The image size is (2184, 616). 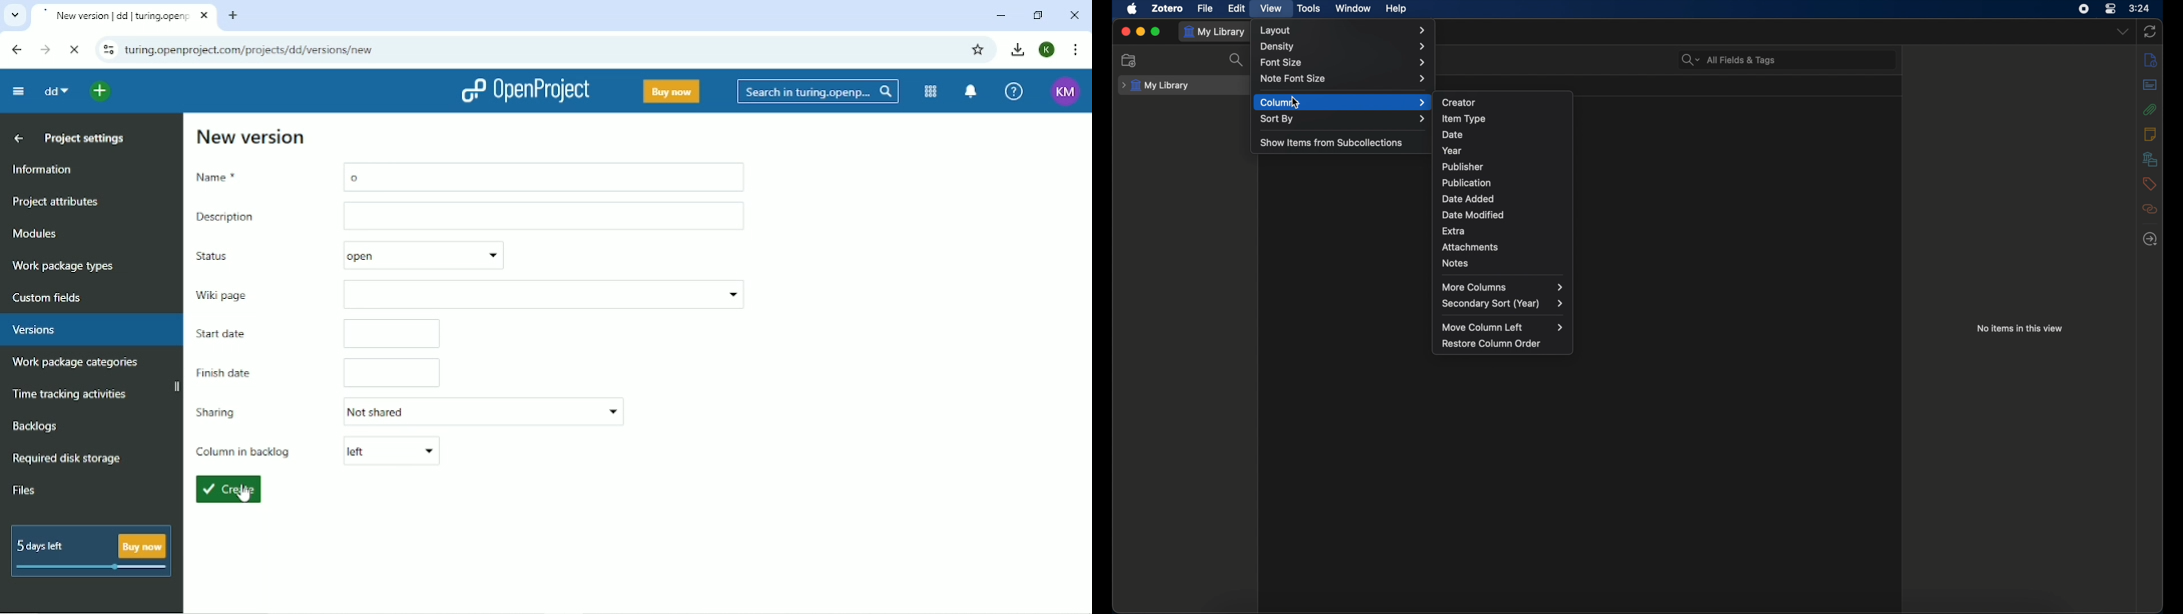 What do you see at coordinates (2151, 109) in the screenshot?
I see `attachments` at bounding box center [2151, 109].